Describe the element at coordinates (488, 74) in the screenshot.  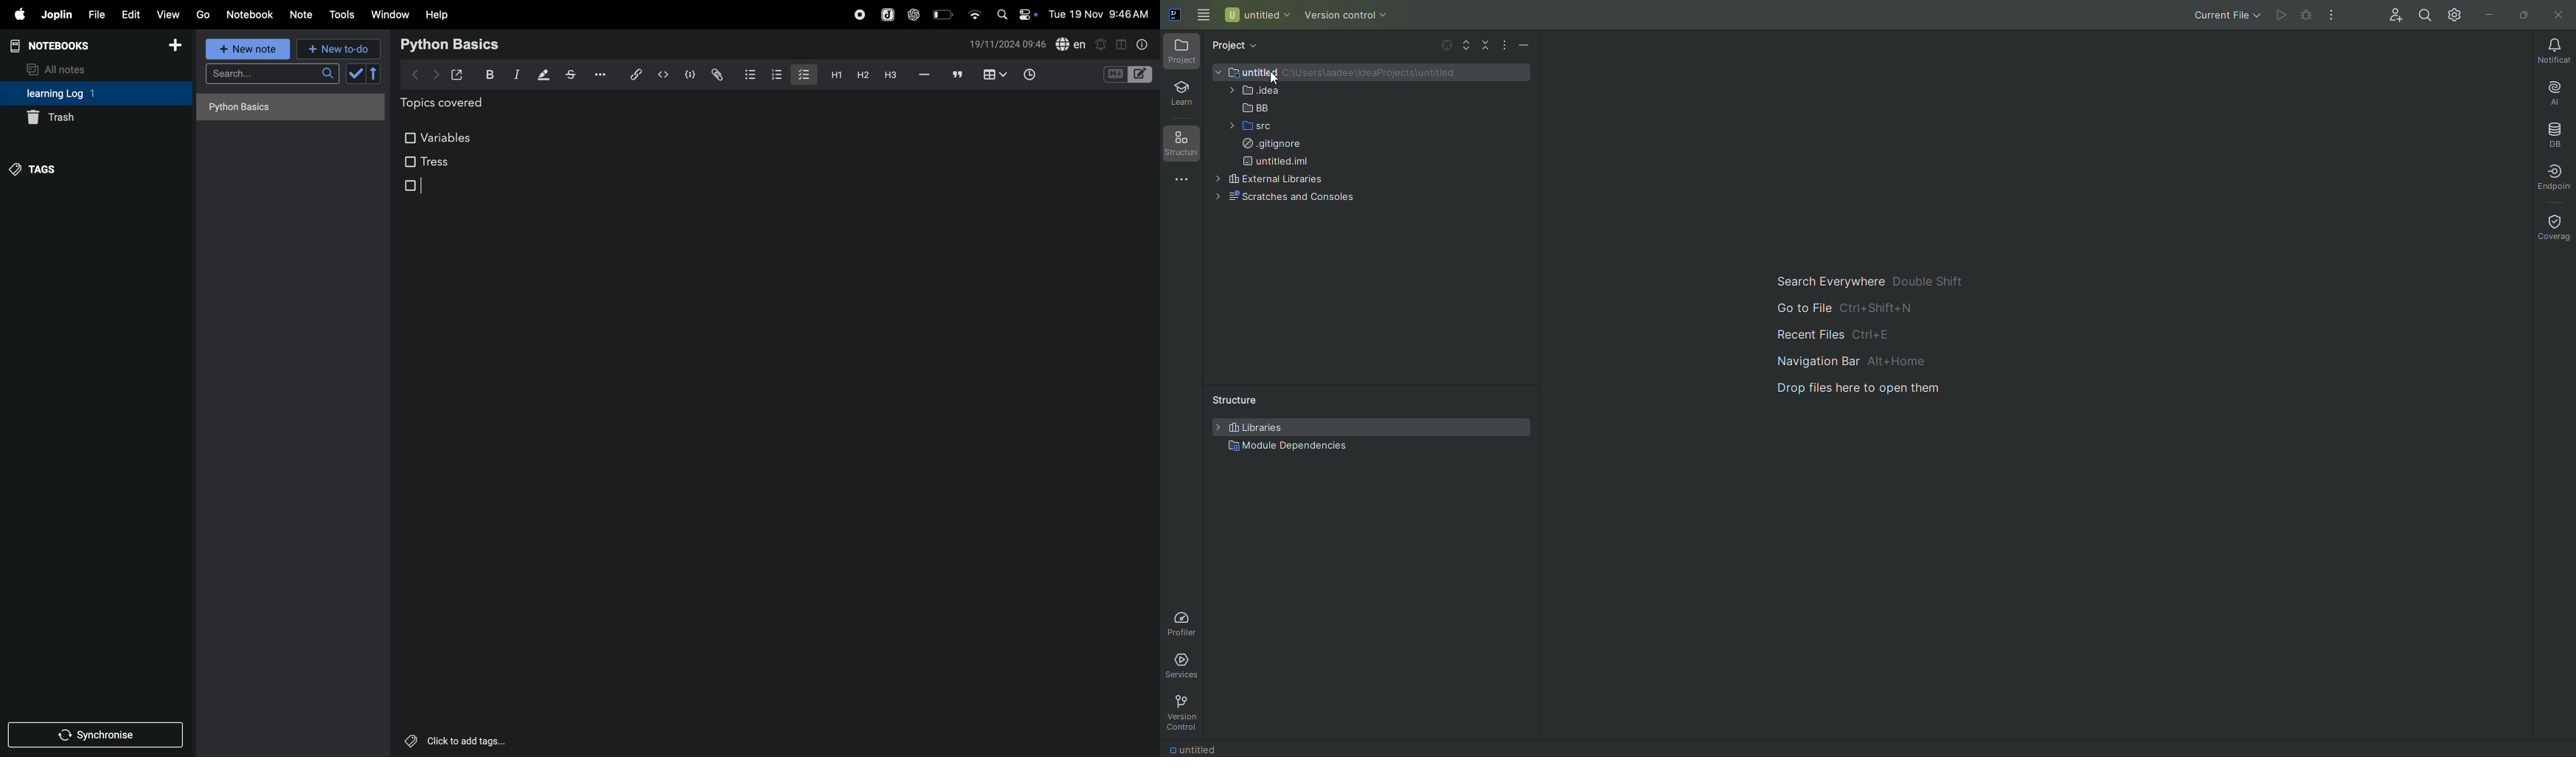
I see `bold` at that location.